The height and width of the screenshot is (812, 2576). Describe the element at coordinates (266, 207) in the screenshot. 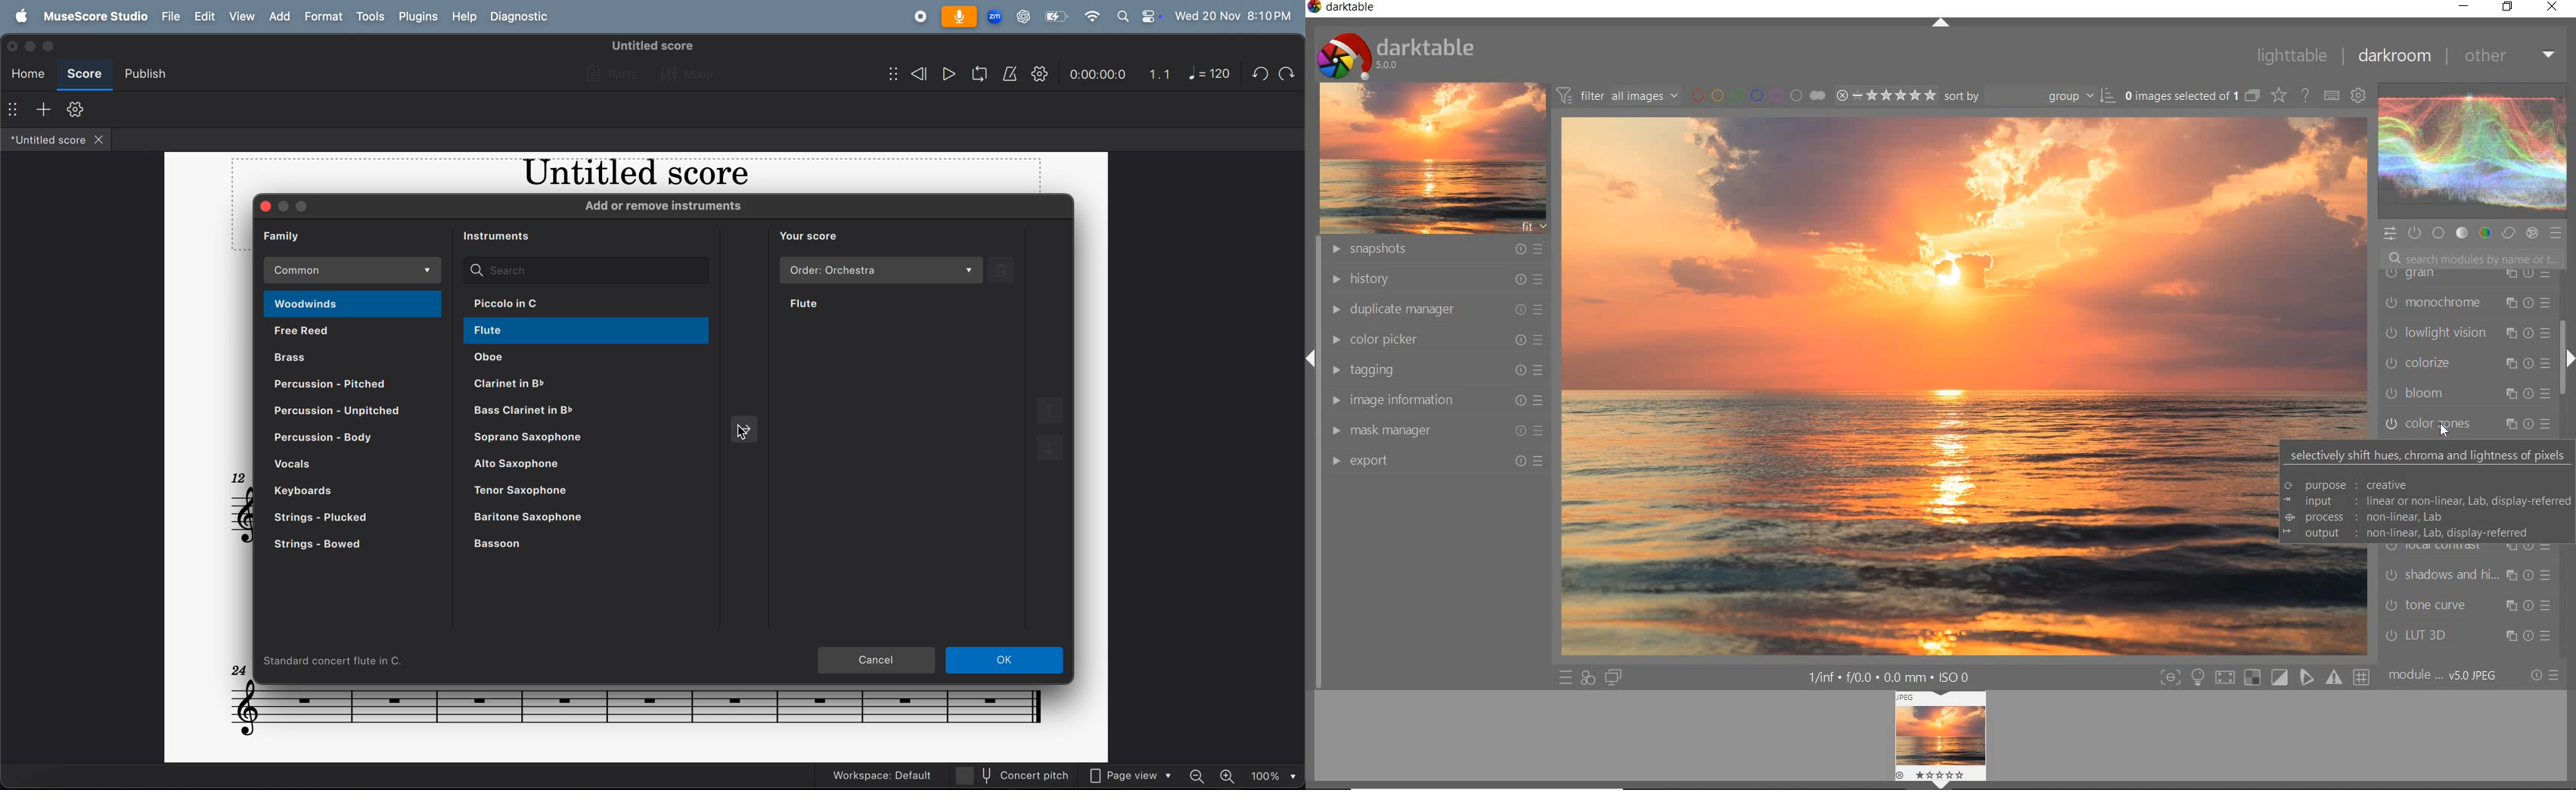

I see `close` at that location.